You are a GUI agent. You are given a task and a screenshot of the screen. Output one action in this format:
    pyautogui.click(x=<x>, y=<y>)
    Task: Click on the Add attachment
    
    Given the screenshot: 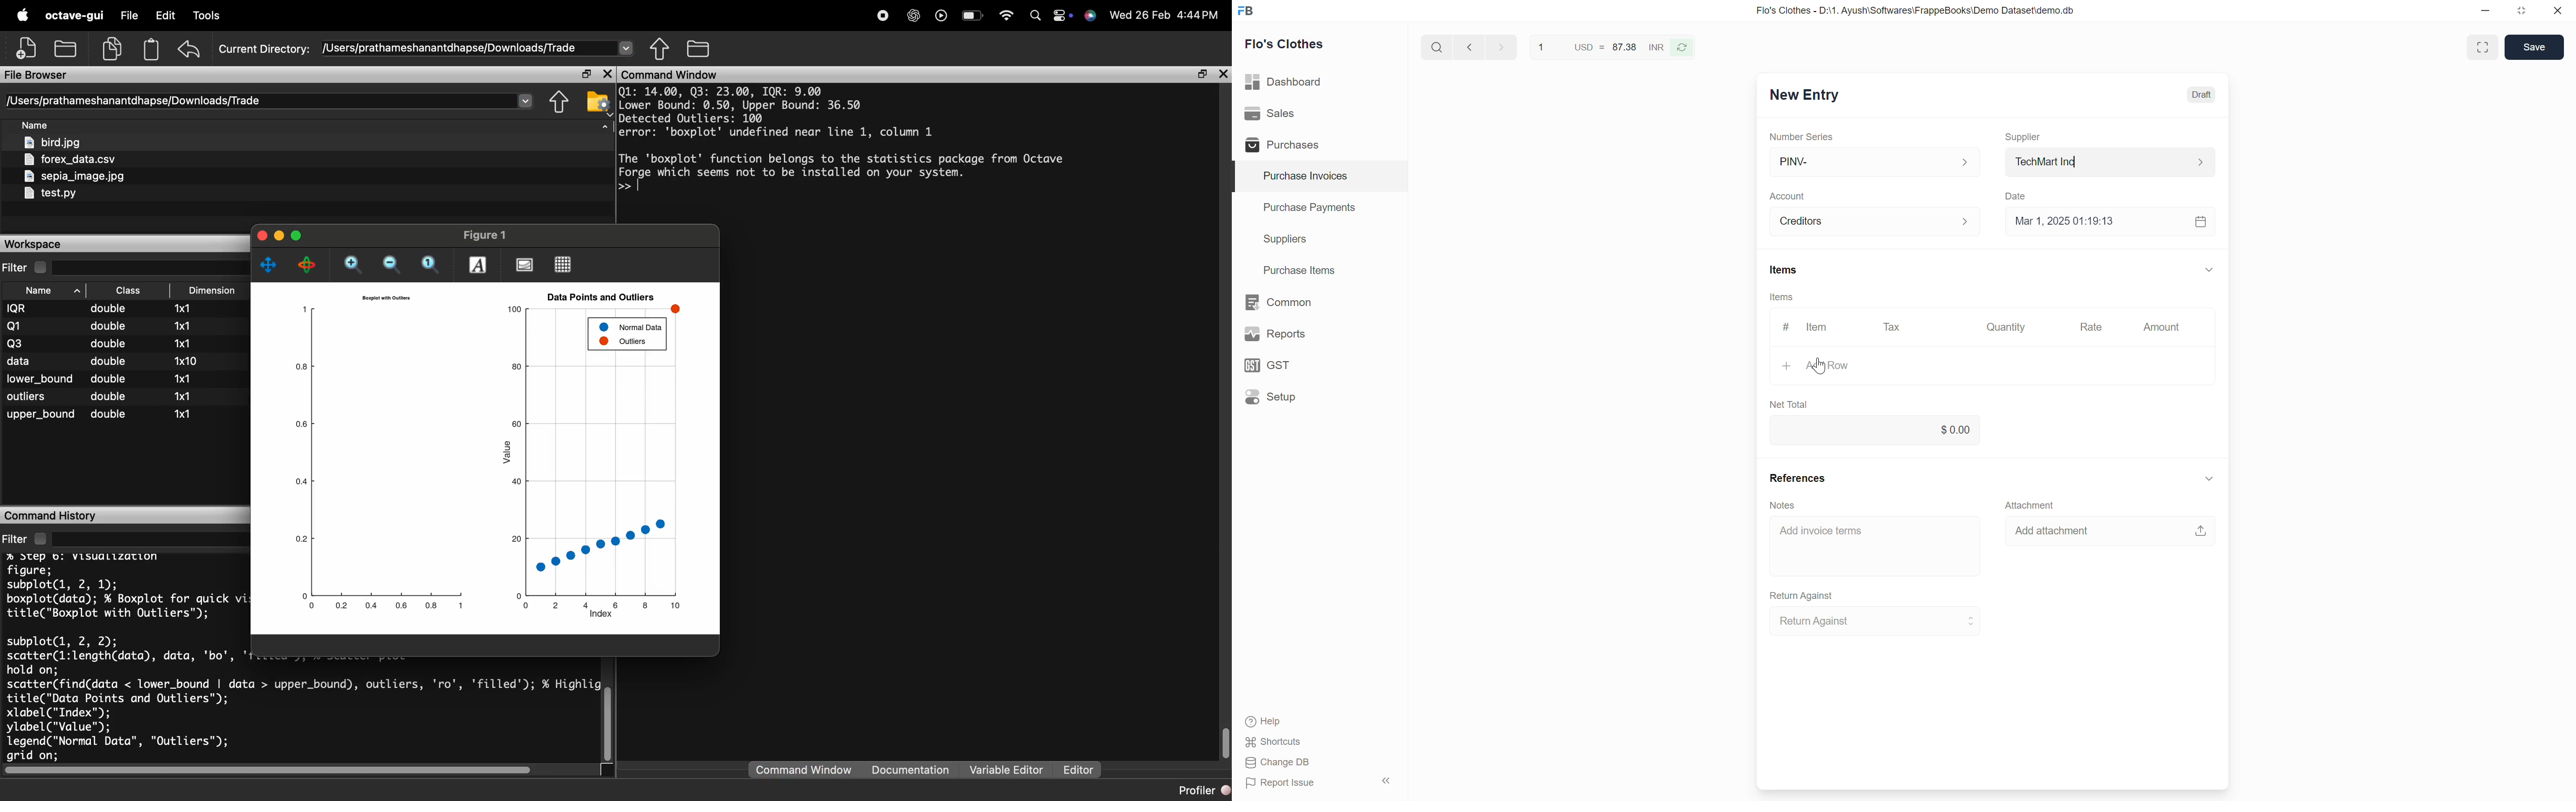 What is the action you would take?
    pyautogui.click(x=2109, y=533)
    